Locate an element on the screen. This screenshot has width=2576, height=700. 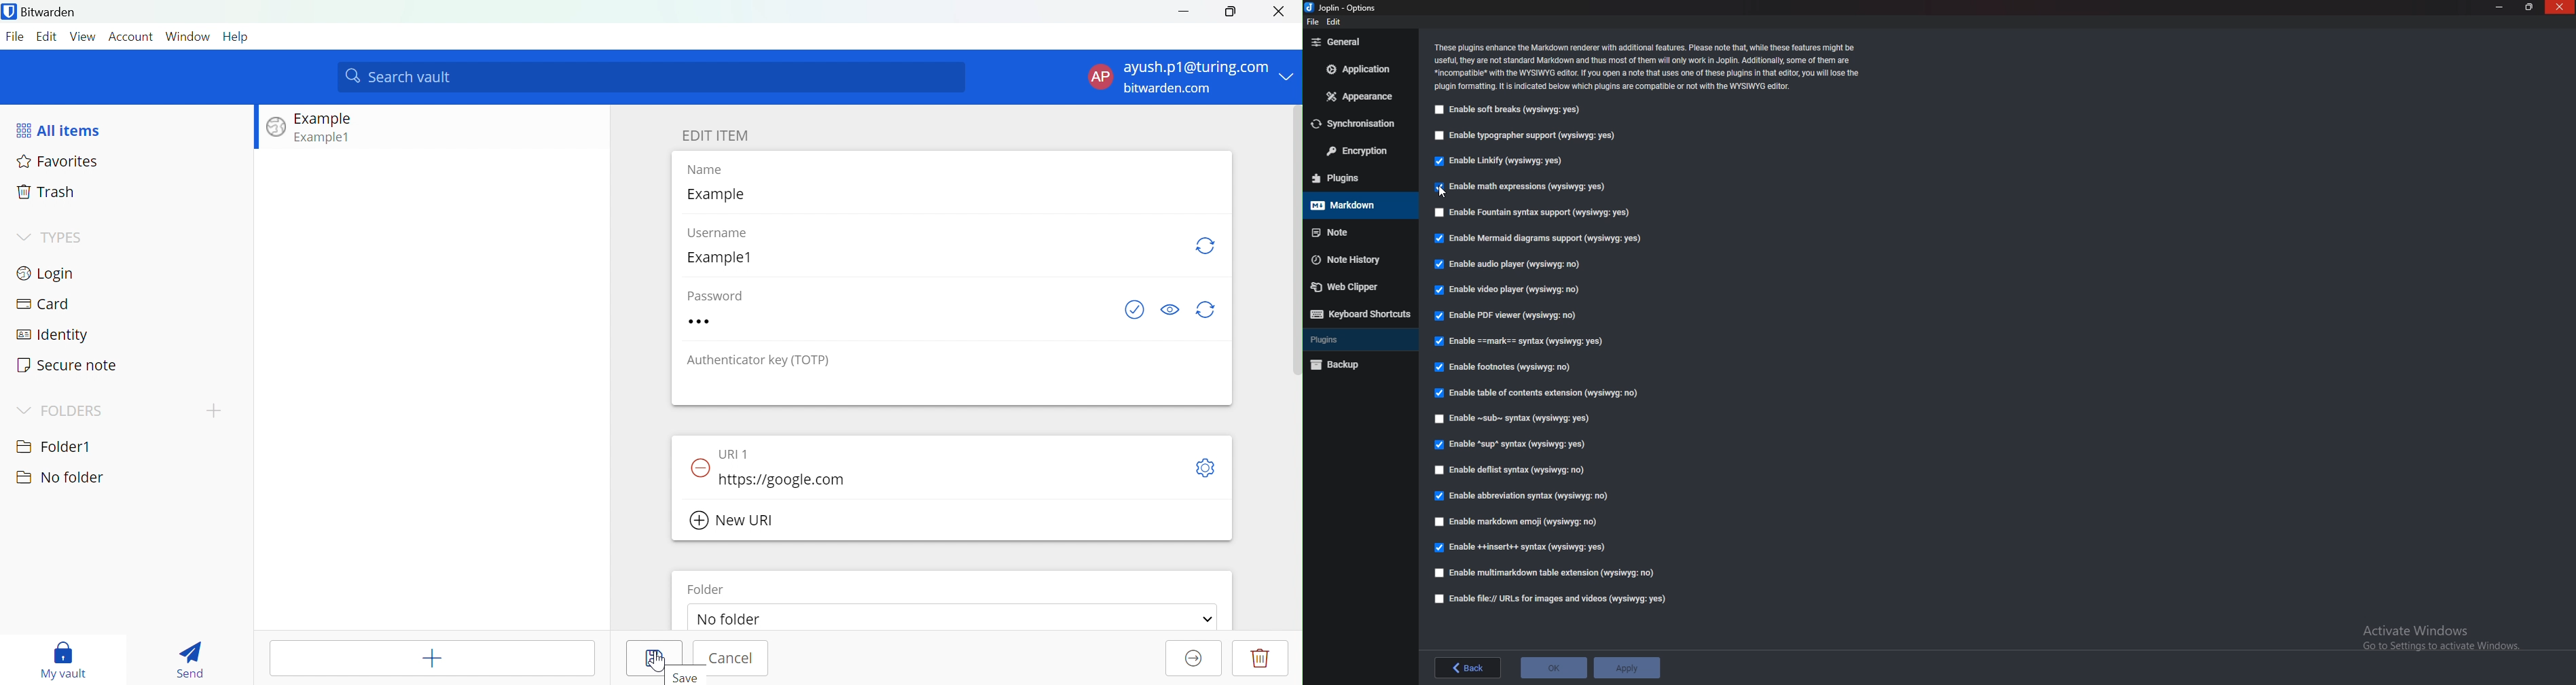
Plugins is located at coordinates (1358, 340).